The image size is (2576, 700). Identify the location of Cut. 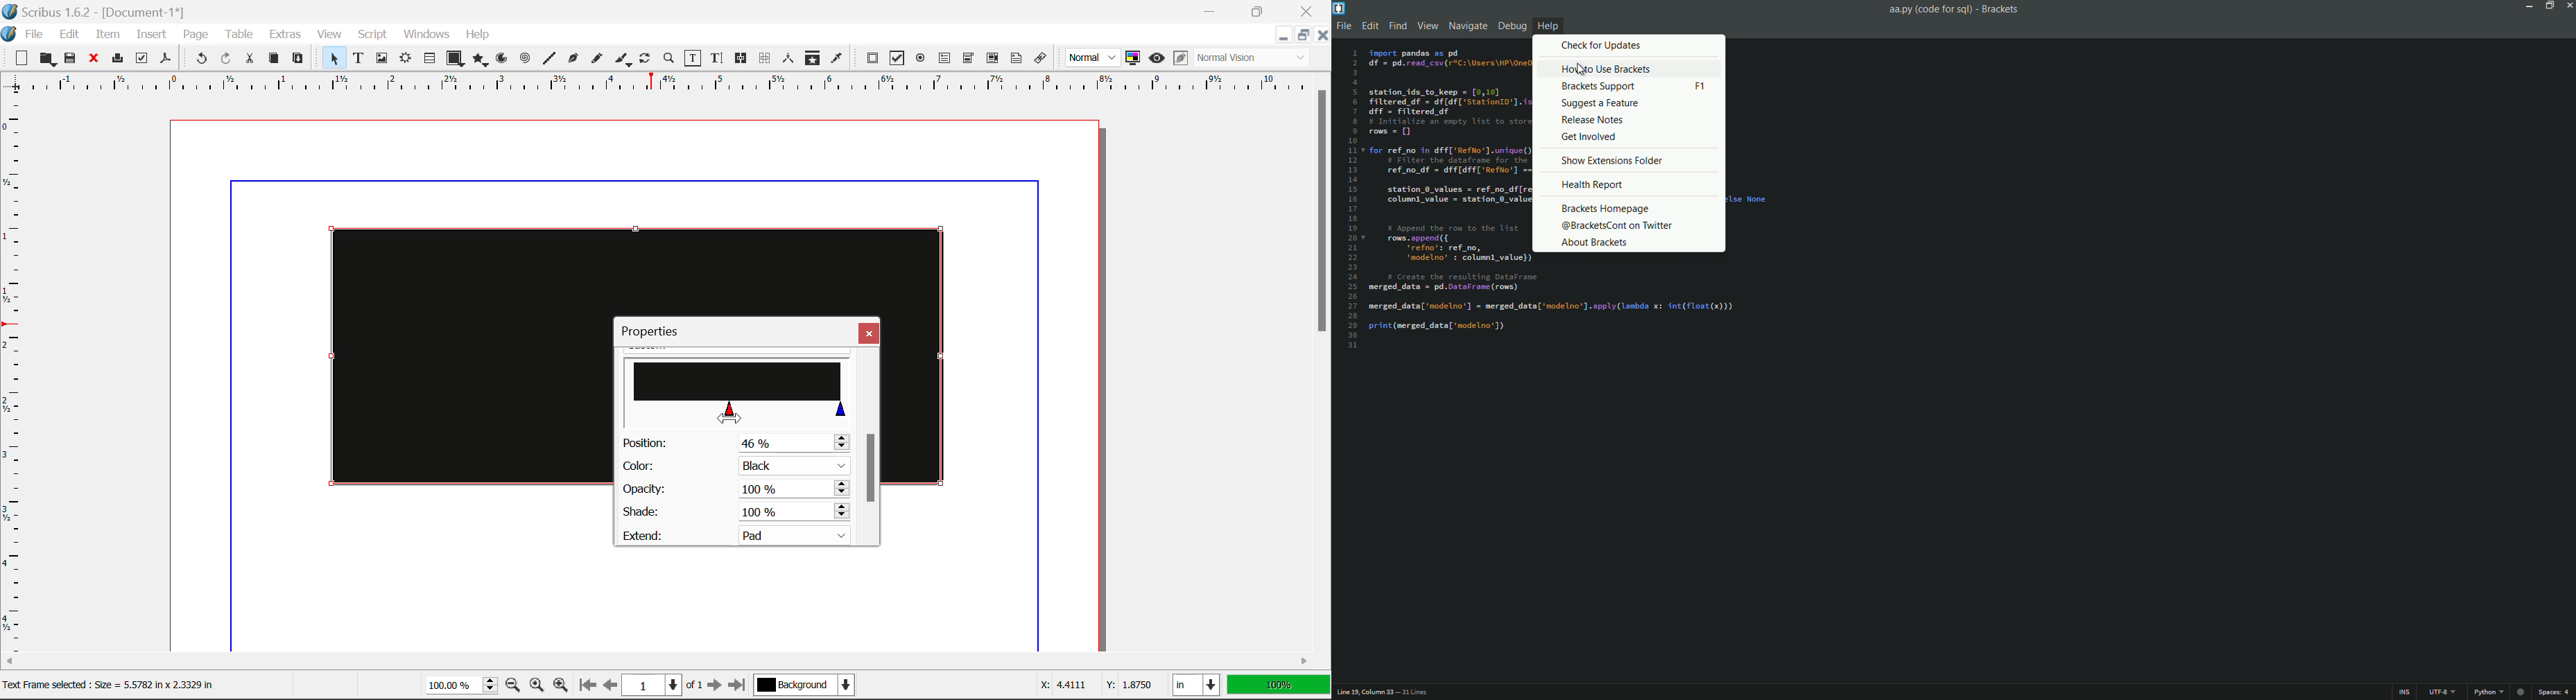
(249, 59).